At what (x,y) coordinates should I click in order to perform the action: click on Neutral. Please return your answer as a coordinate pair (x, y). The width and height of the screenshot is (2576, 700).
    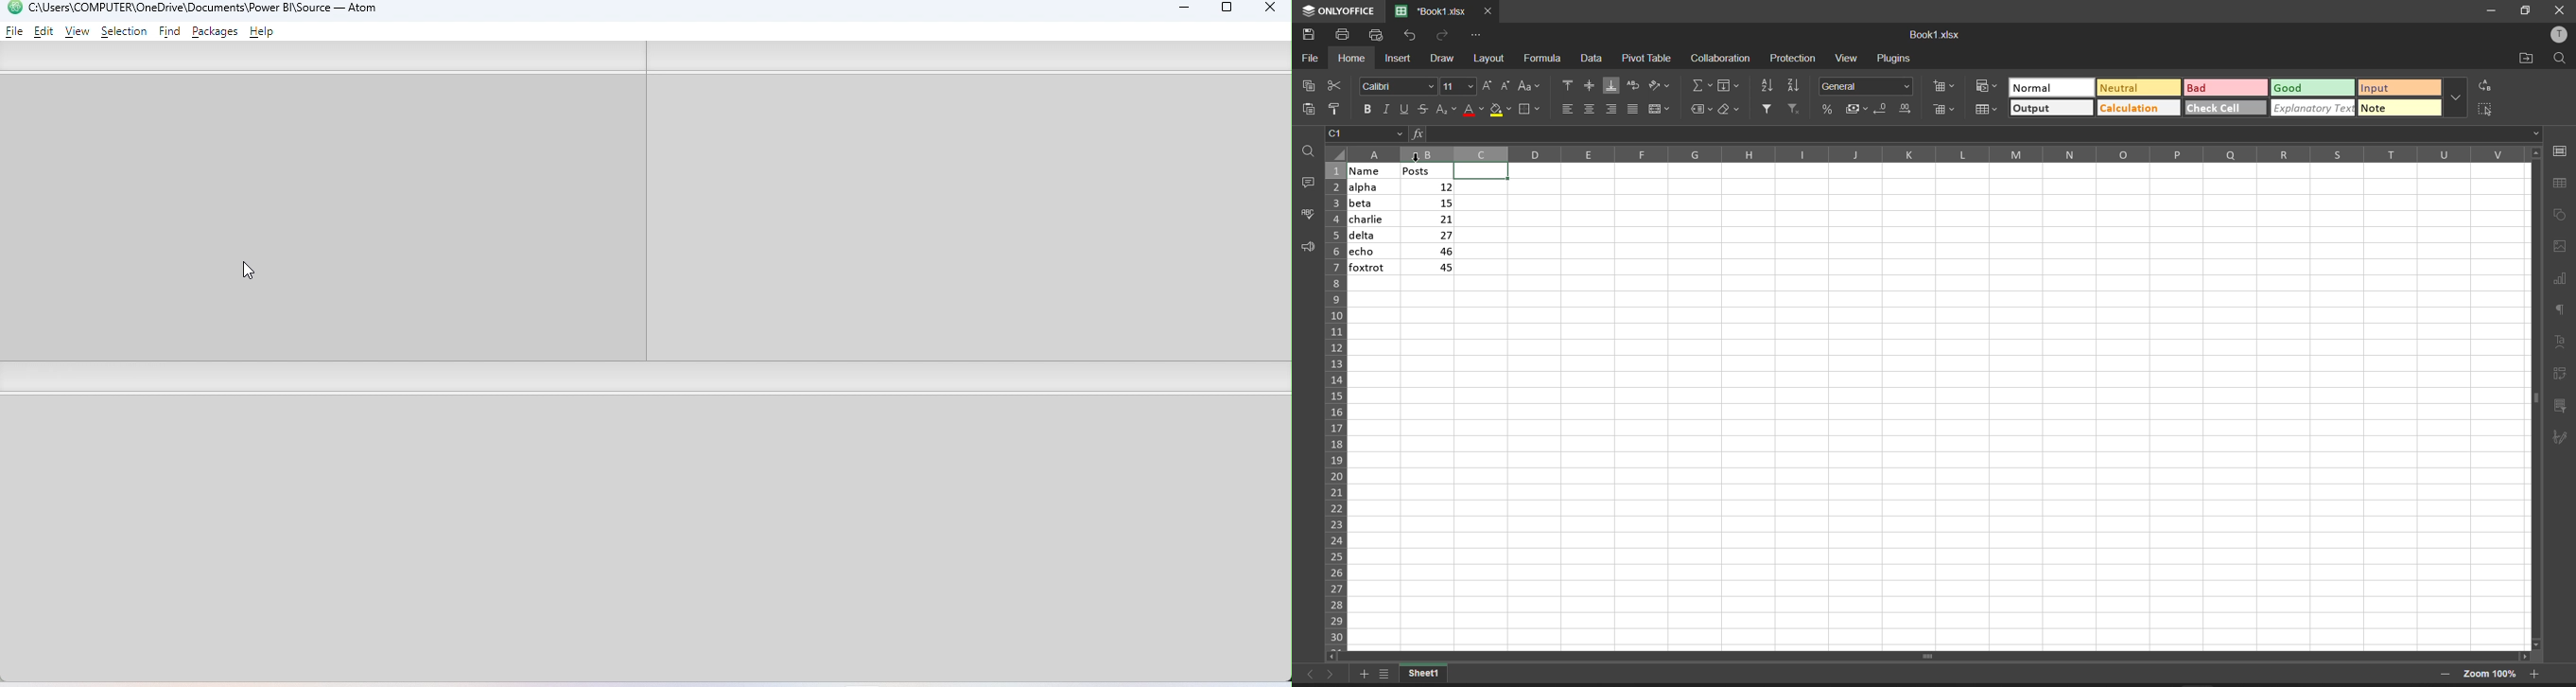
    Looking at the image, I should click on (2121, 87).